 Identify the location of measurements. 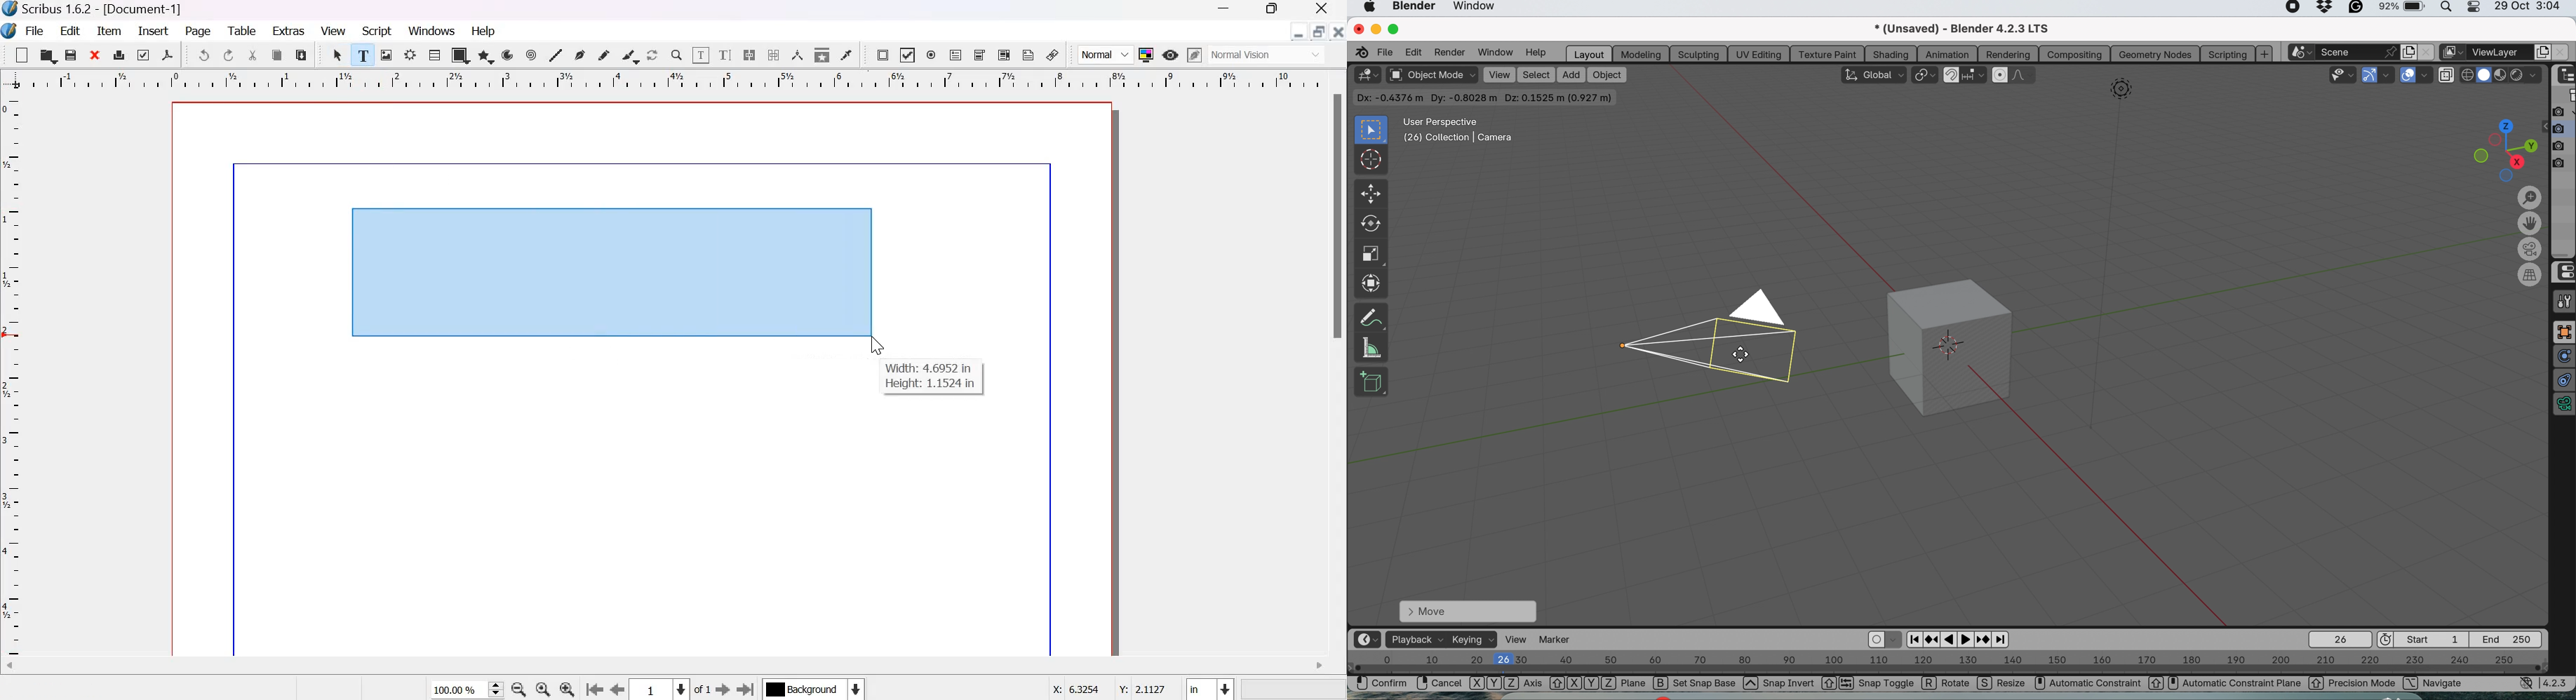
(798, 55).